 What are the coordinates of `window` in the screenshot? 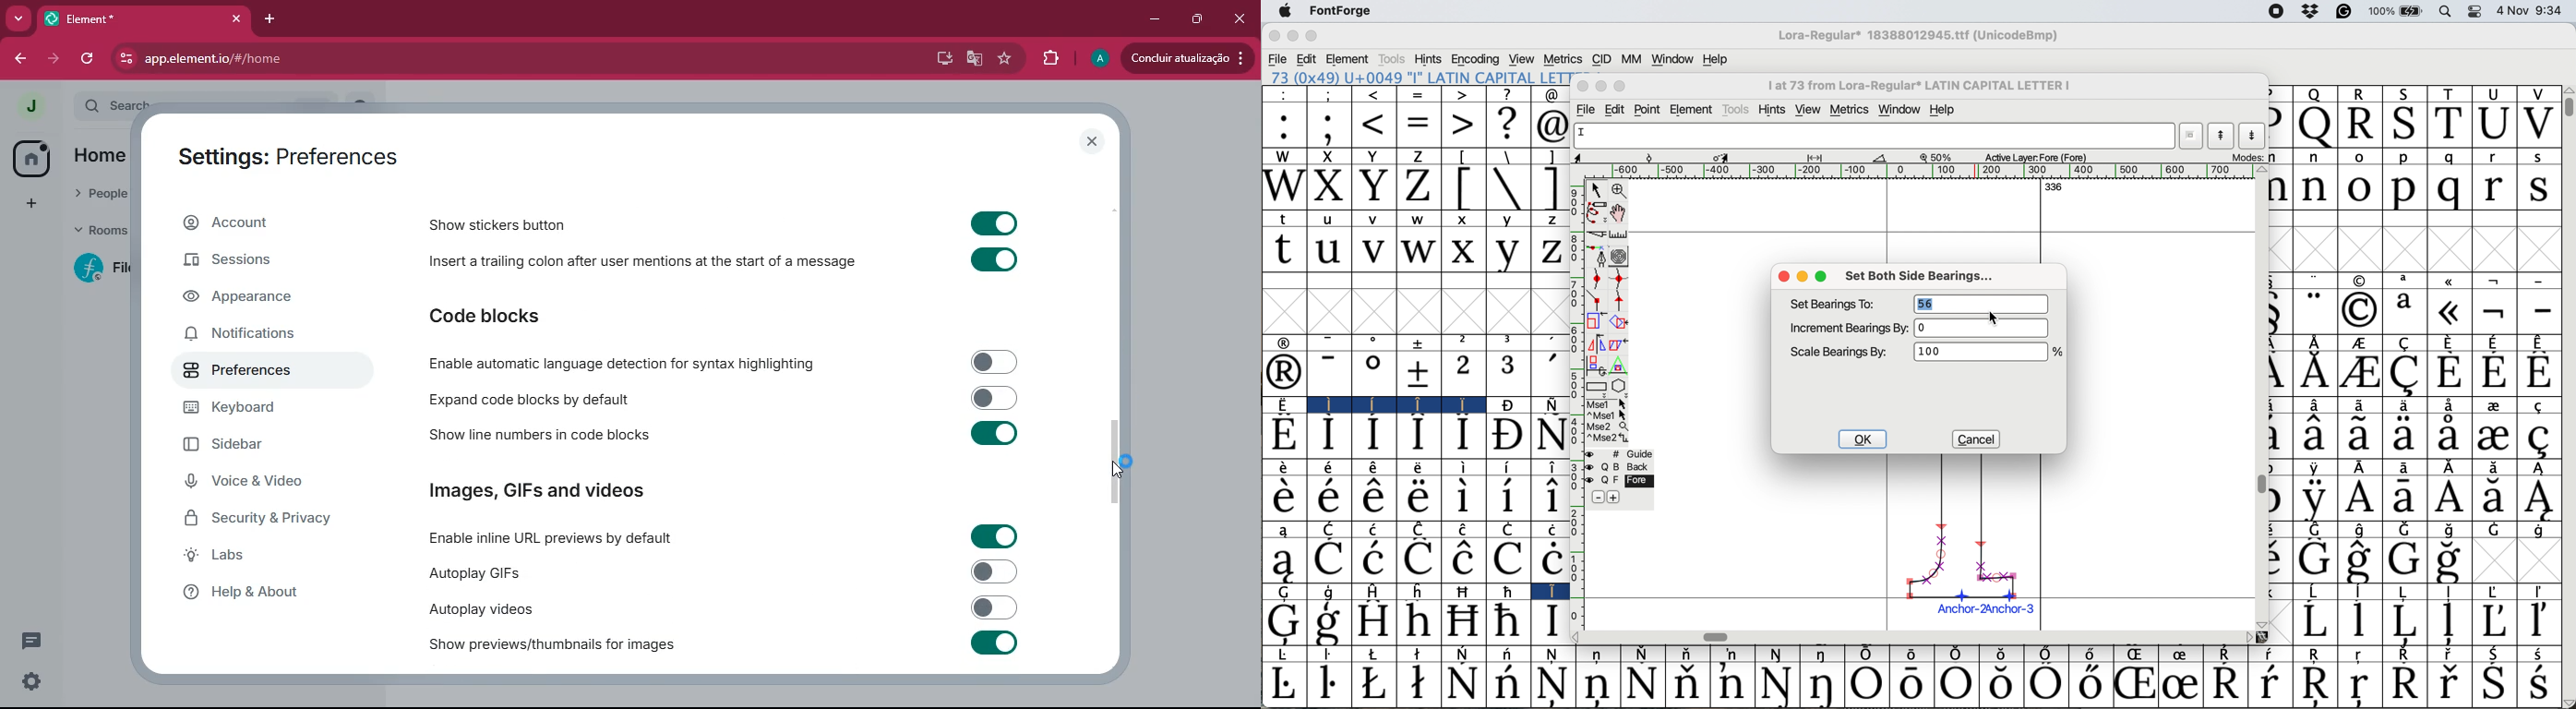 It's located at (1900, 109).